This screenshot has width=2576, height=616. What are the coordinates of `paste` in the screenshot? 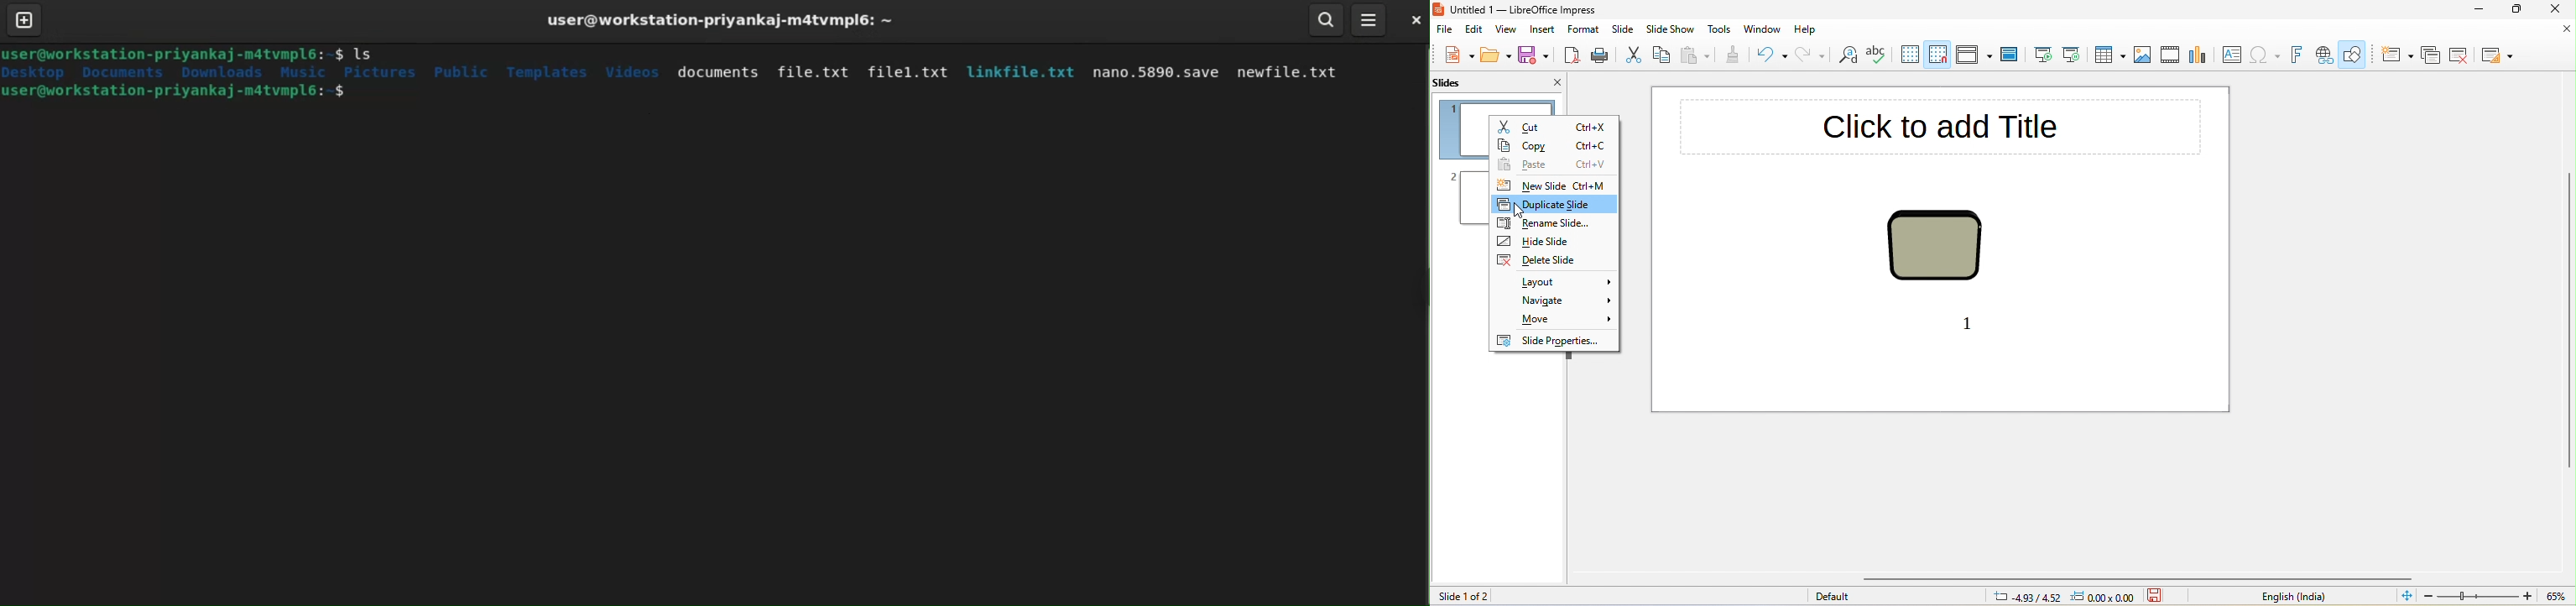 It's located at (1554, 165).